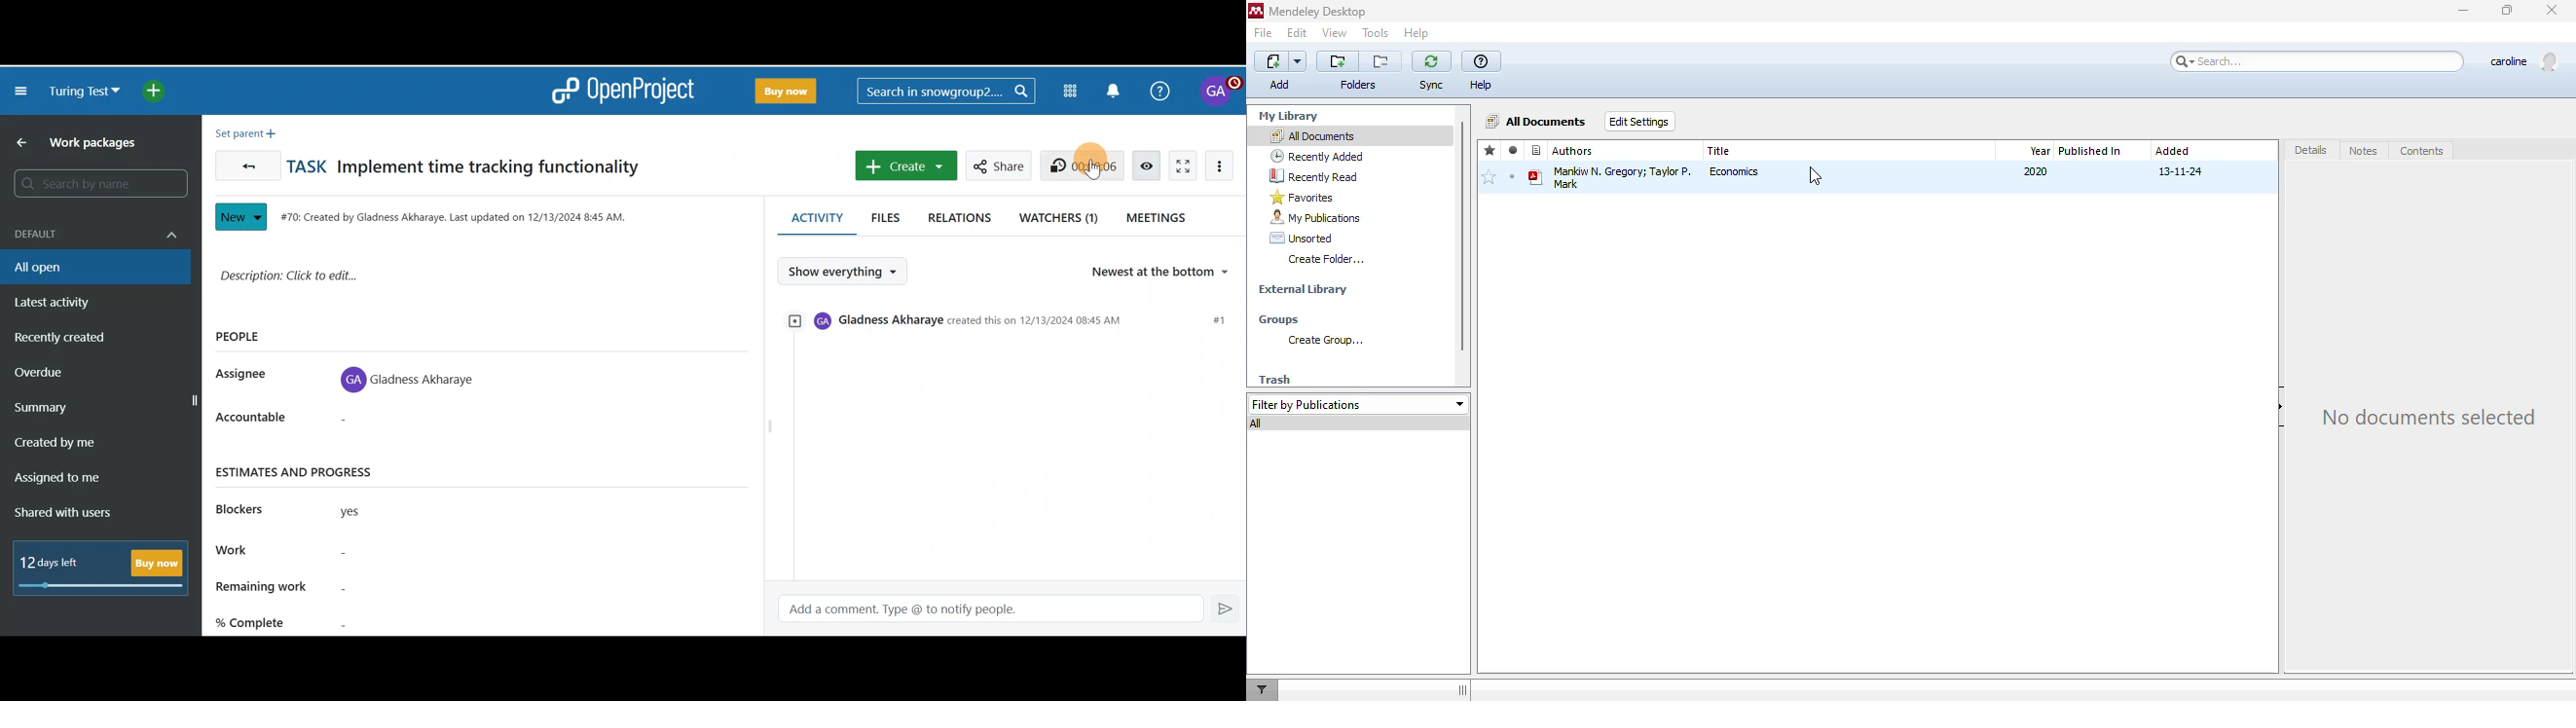  Describe the element at coordinates (105, 565) in the screenshot. I see `12 days left - Buy Now` at that location.